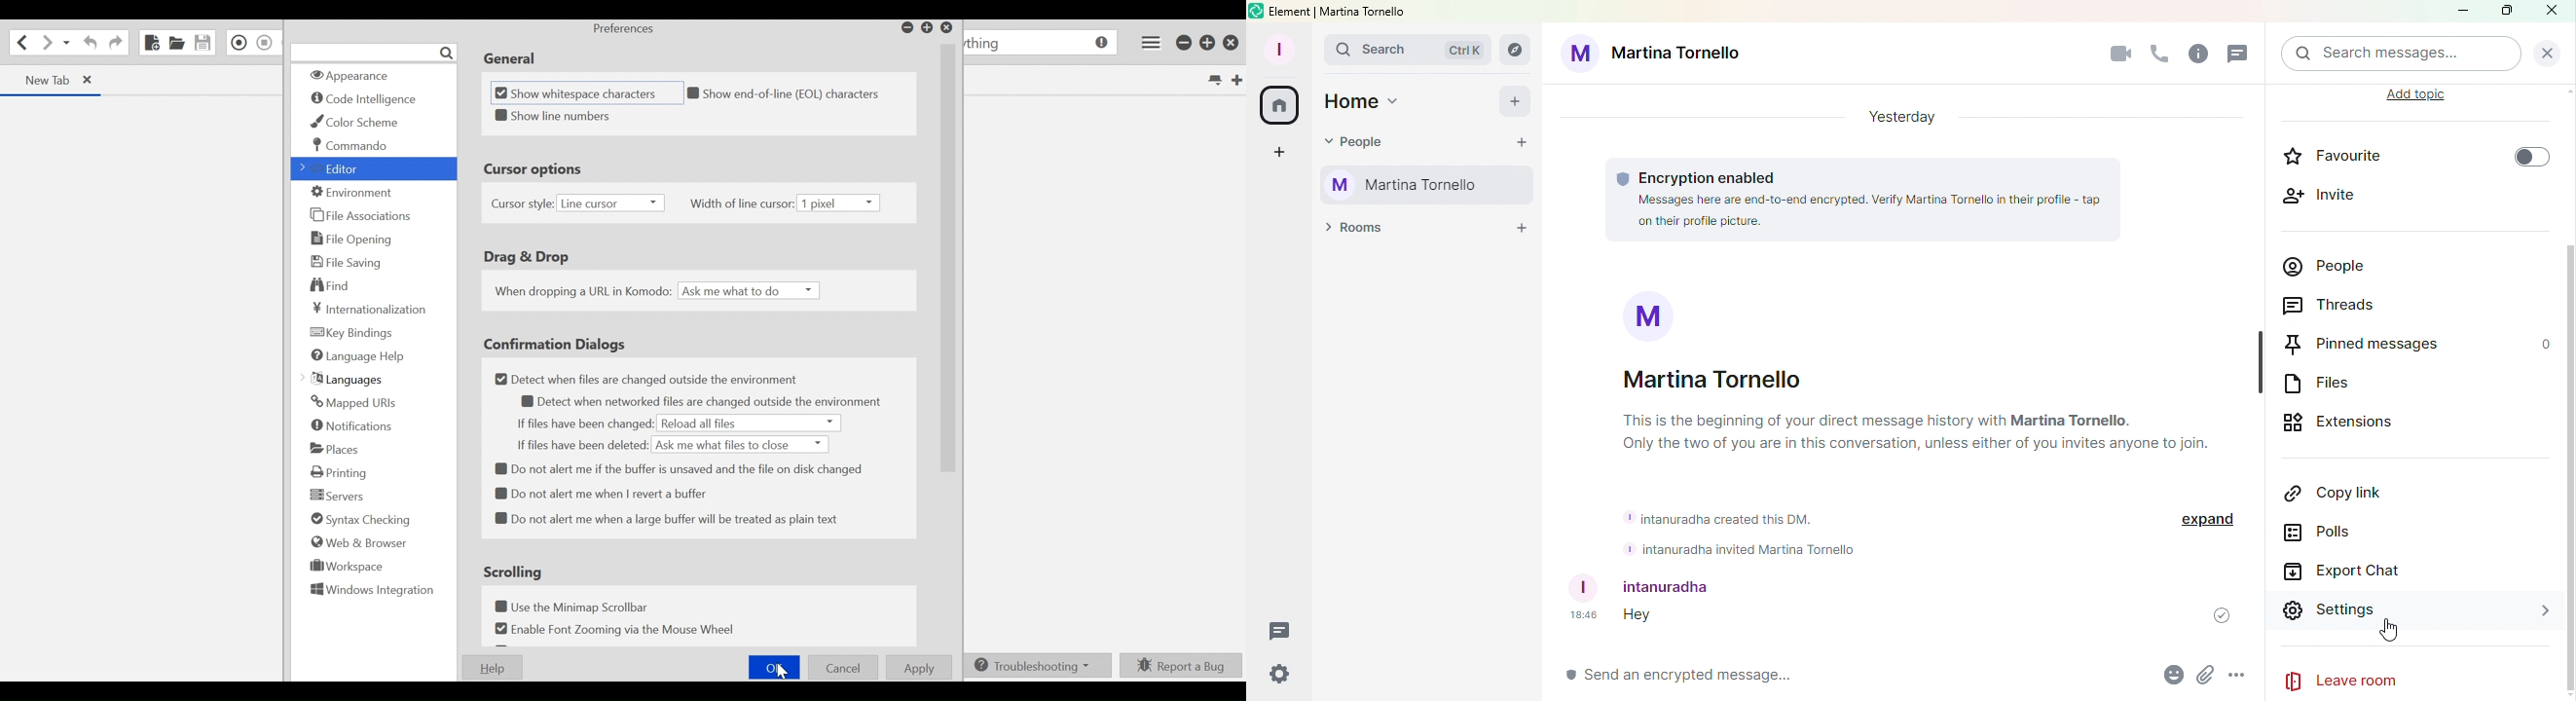 This screenshot has width=2576, height=728. What do you see at coordinates (1279, 108) in the screenshot?
I see `Home` at bounding box center [1279, 108].